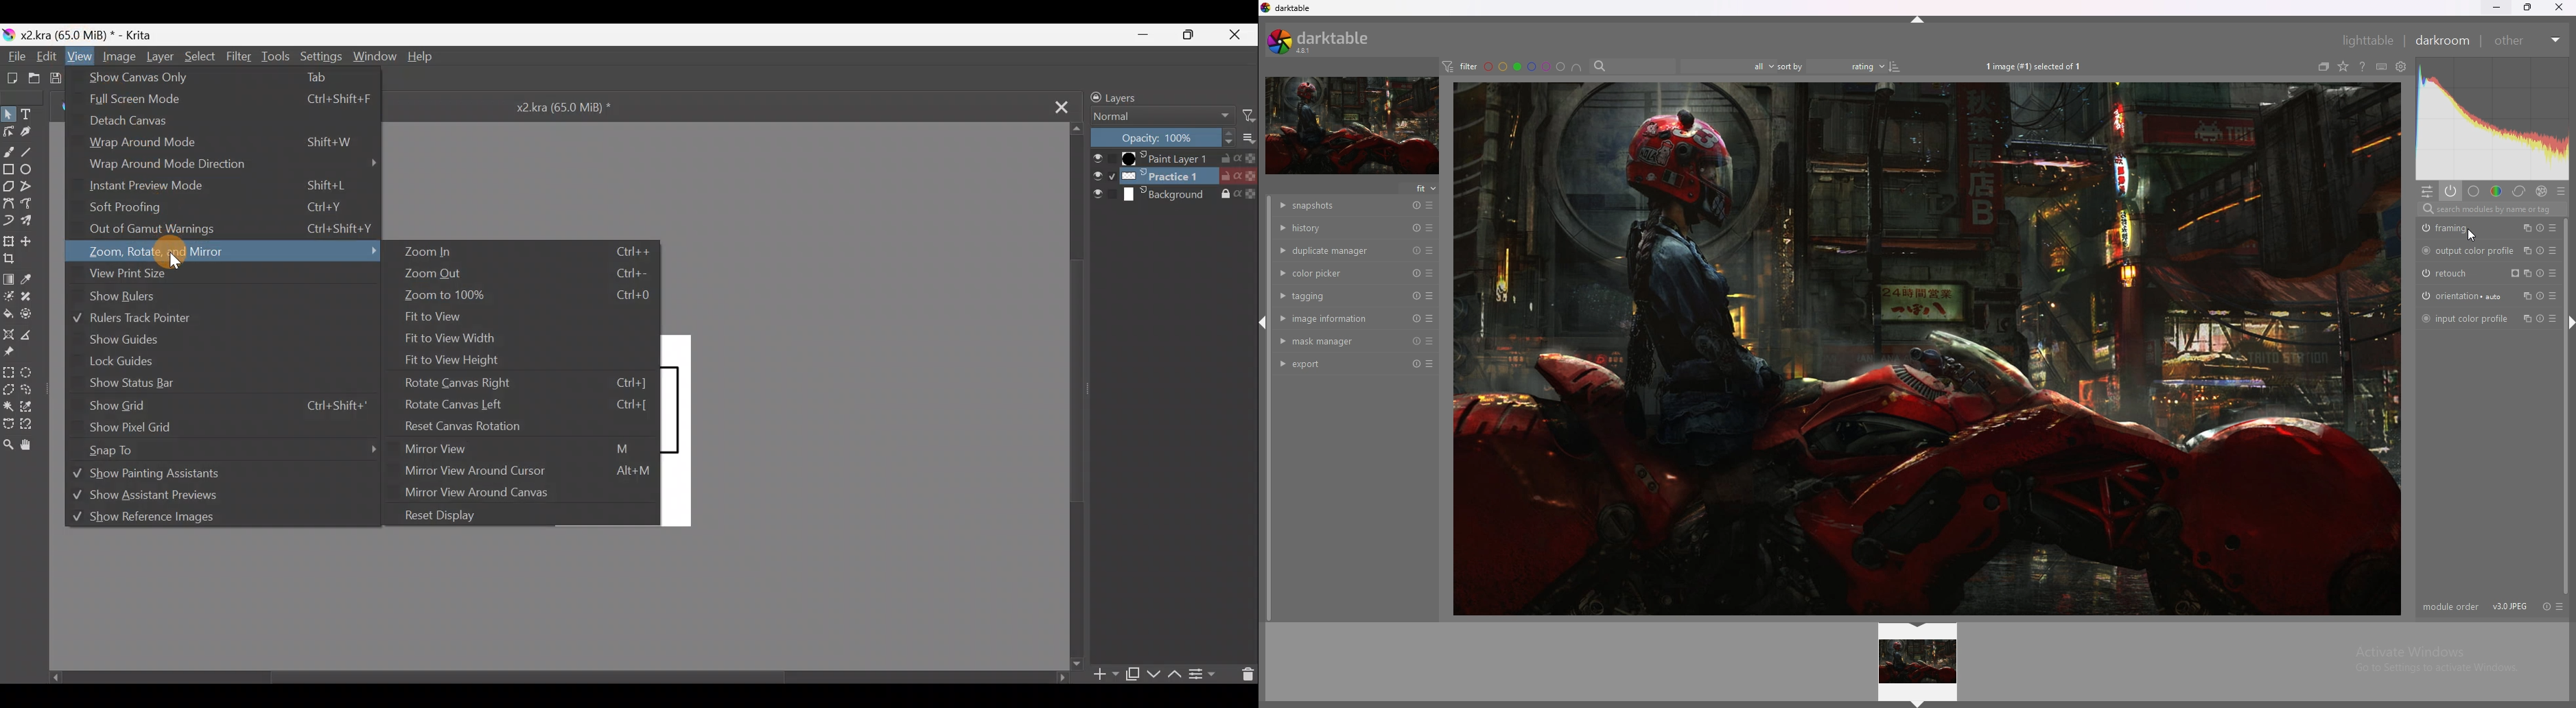  What do you see at coordinates (58, 75) in the screenshot?
I see `Save` at bounding box center [58, 75].